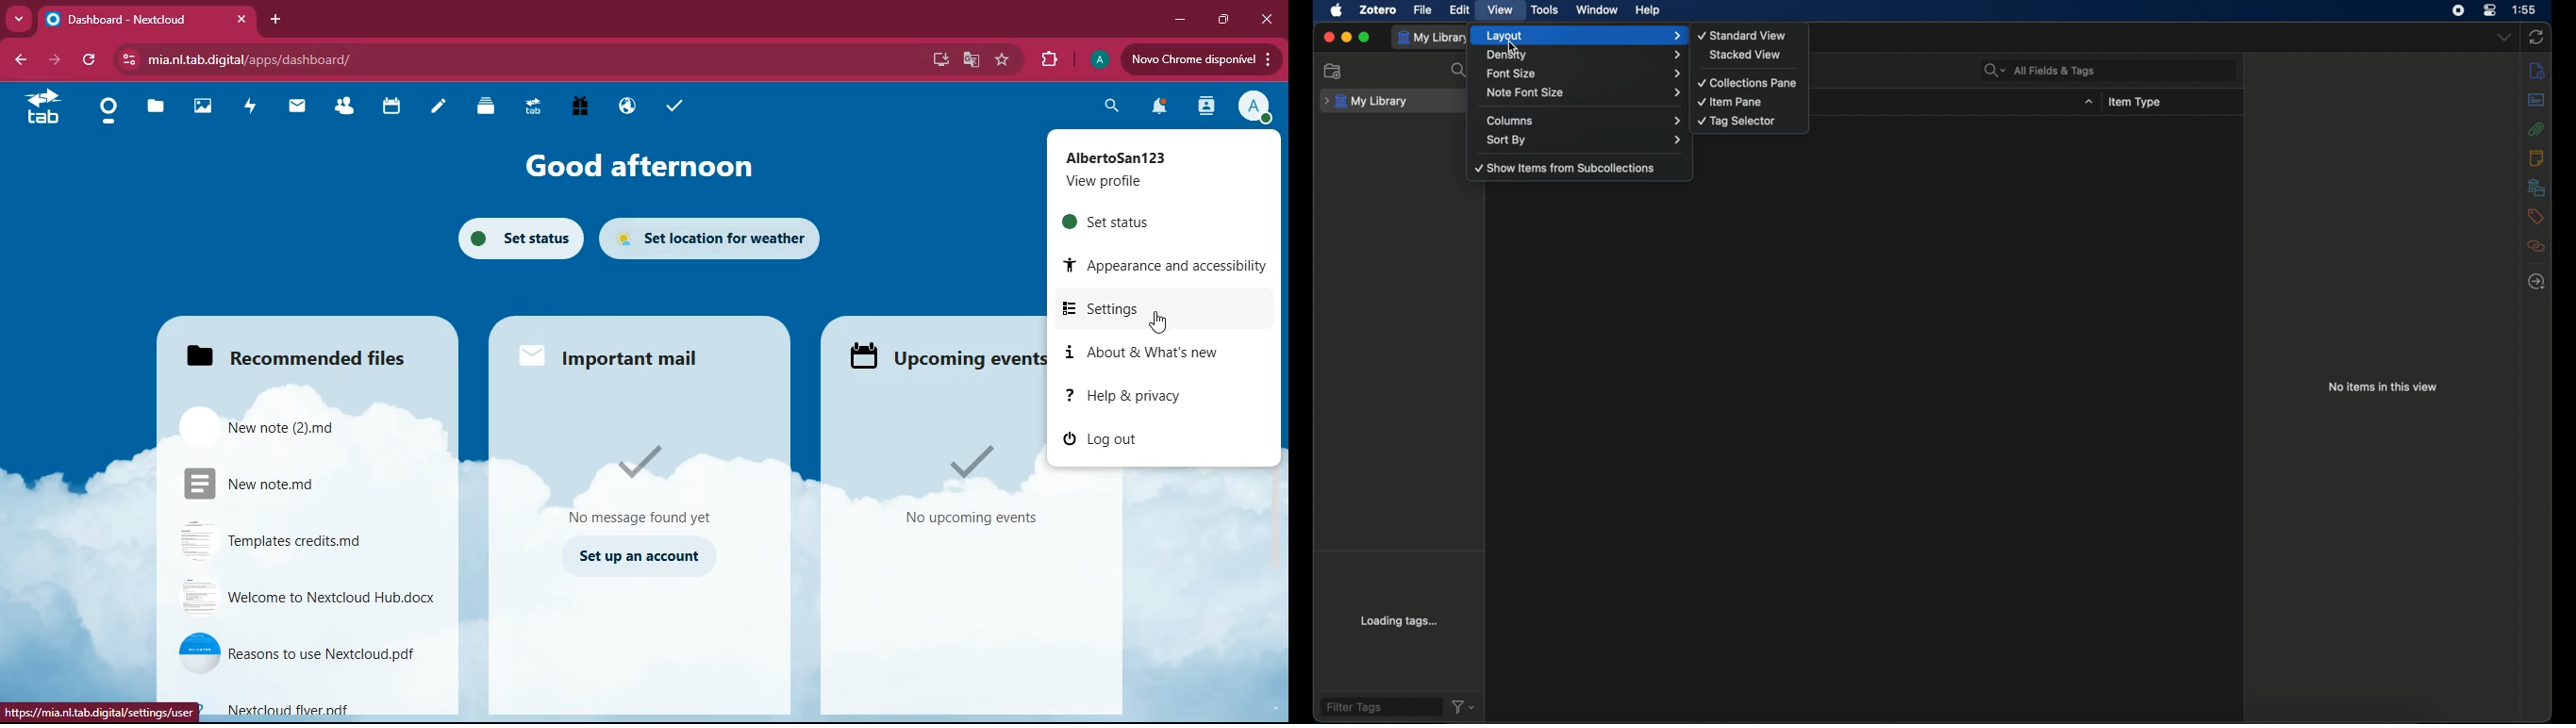 Image resolution: width=2576 pixels, height=728 pixels. I want to click on gift, so click(580, 107).